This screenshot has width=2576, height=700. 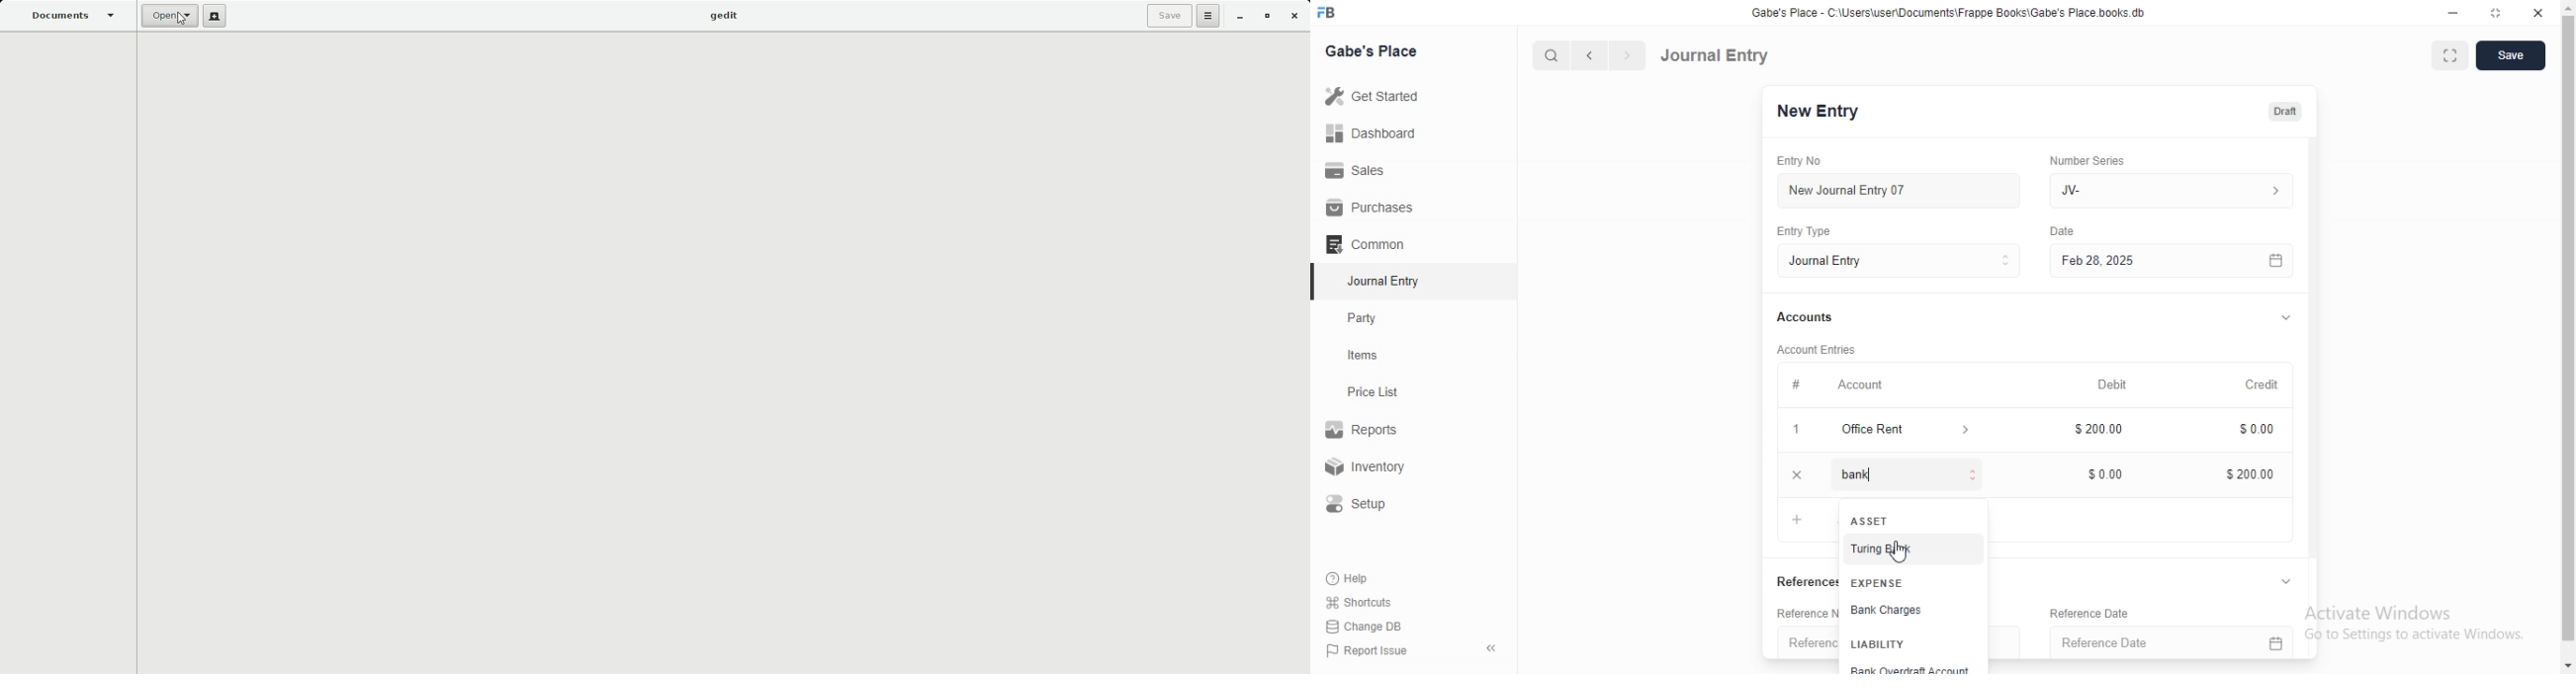 I want to click on Debit, so click(x=2116, y=382).